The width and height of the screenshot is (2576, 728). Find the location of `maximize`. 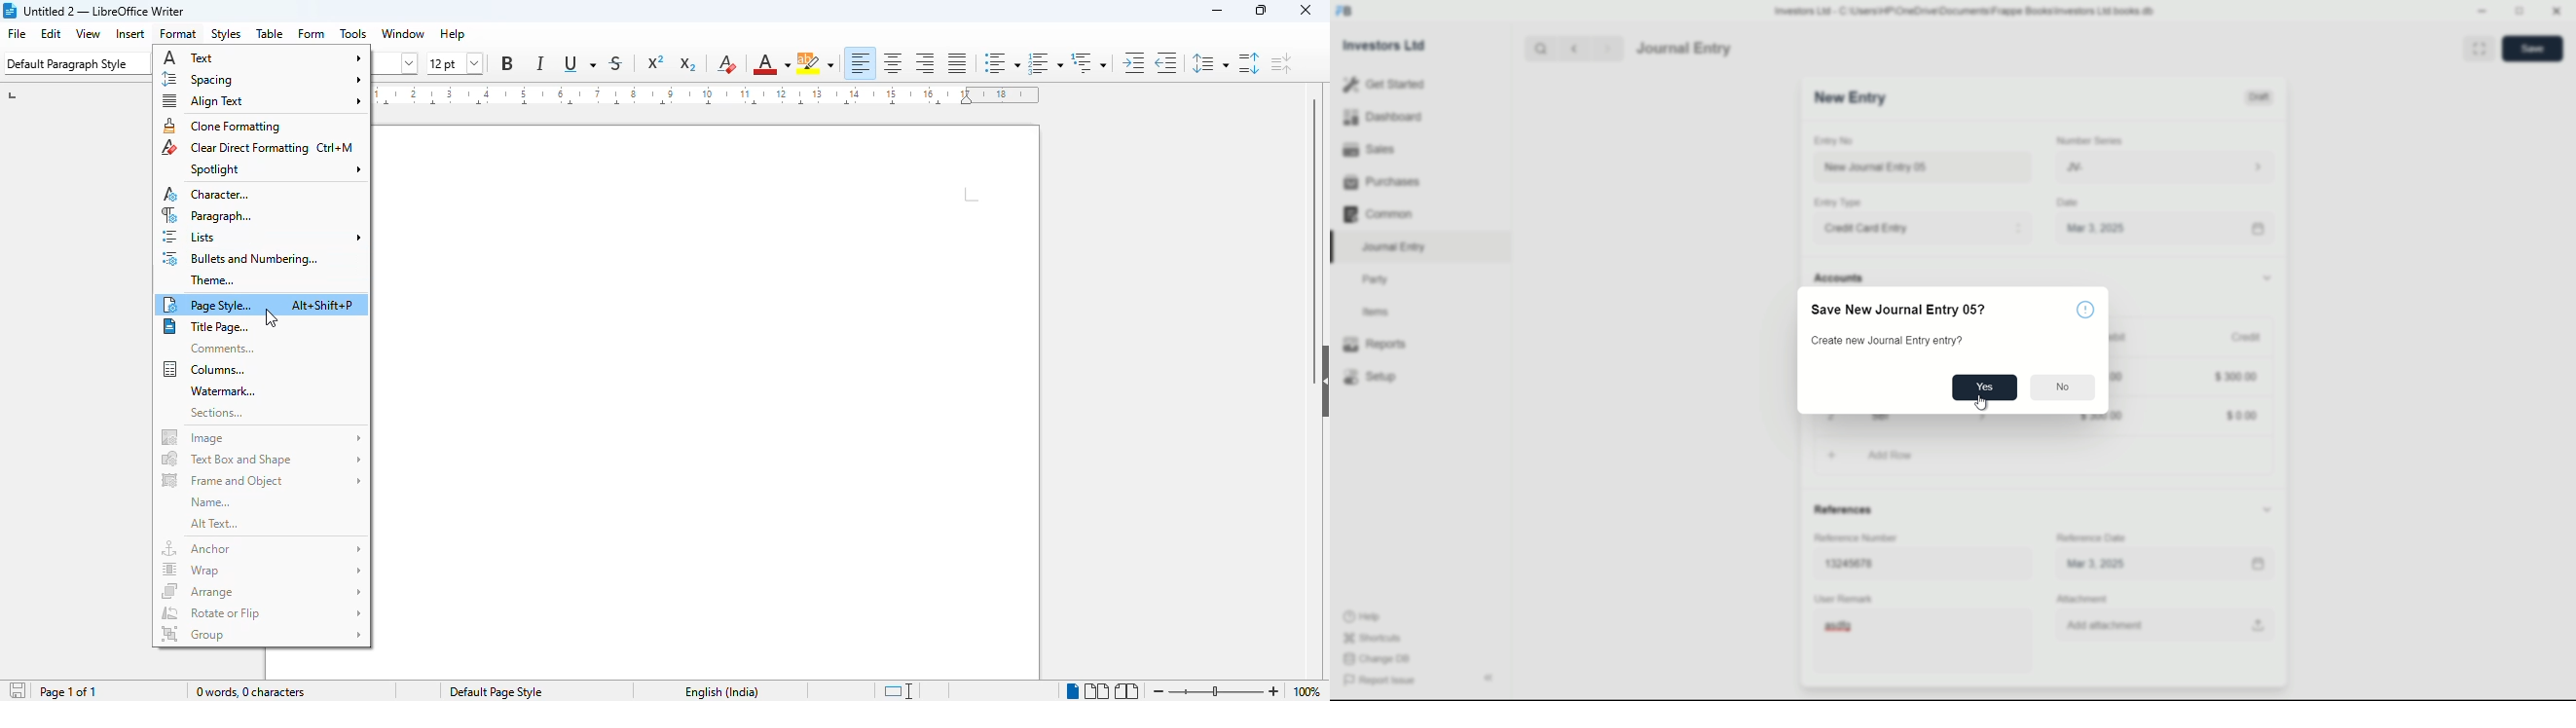

maximize is located at coordinates (1261, 10).